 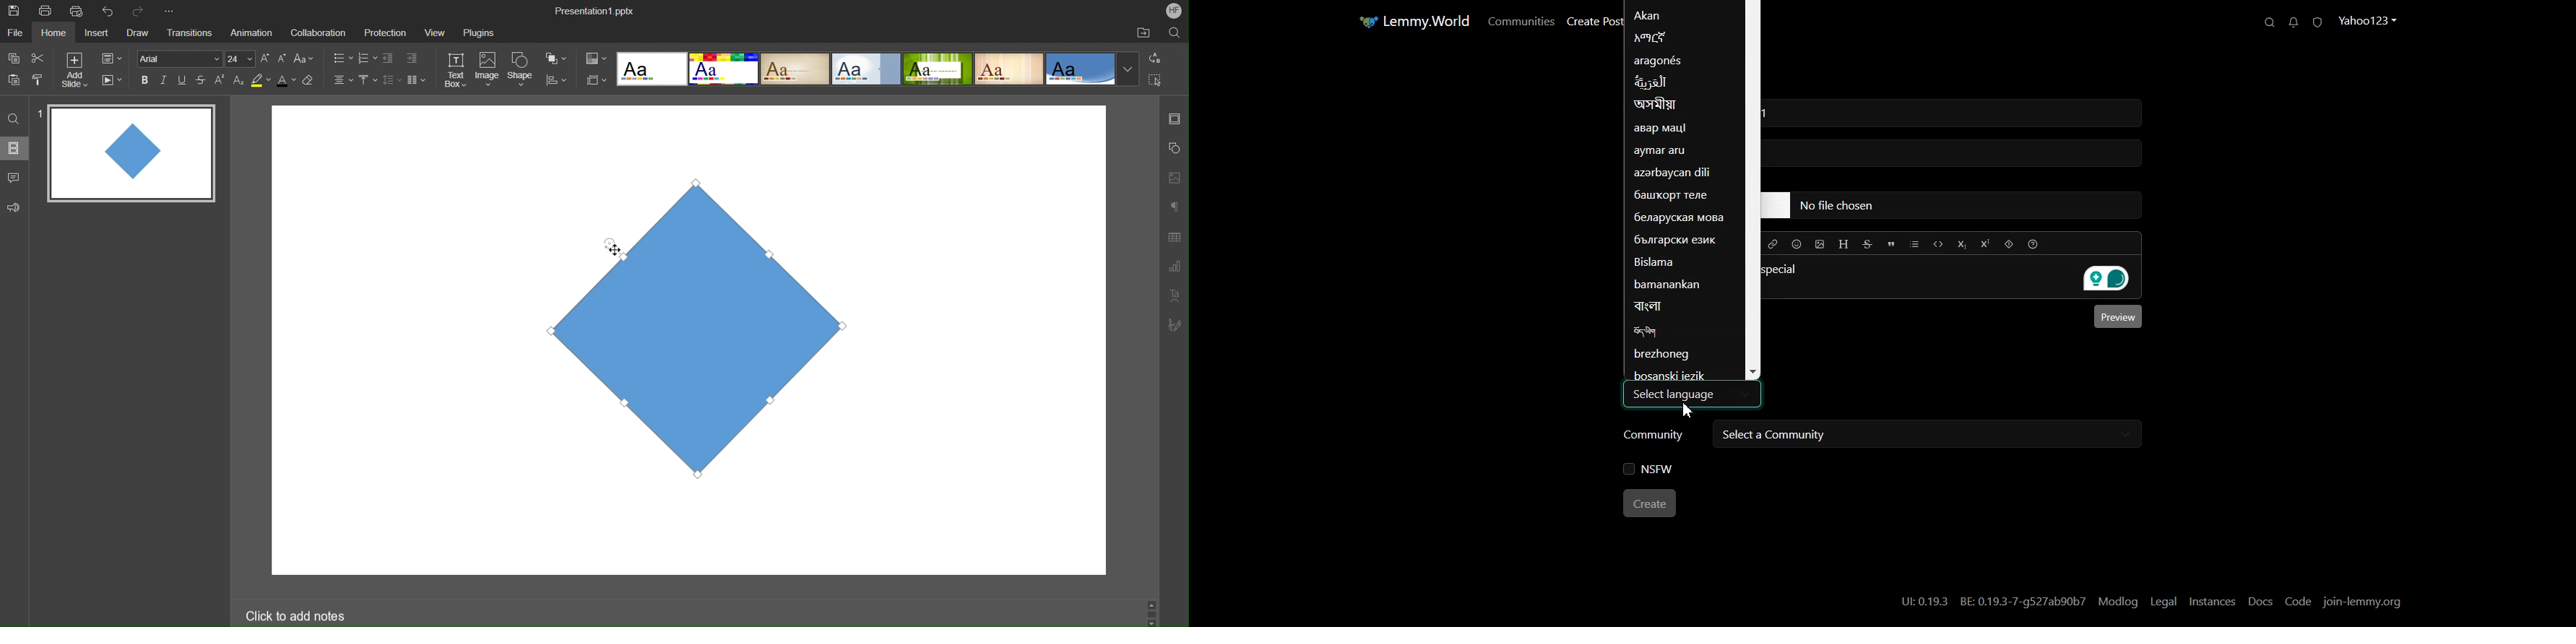 I want to click on Preview, so click(x=2119, y=318).